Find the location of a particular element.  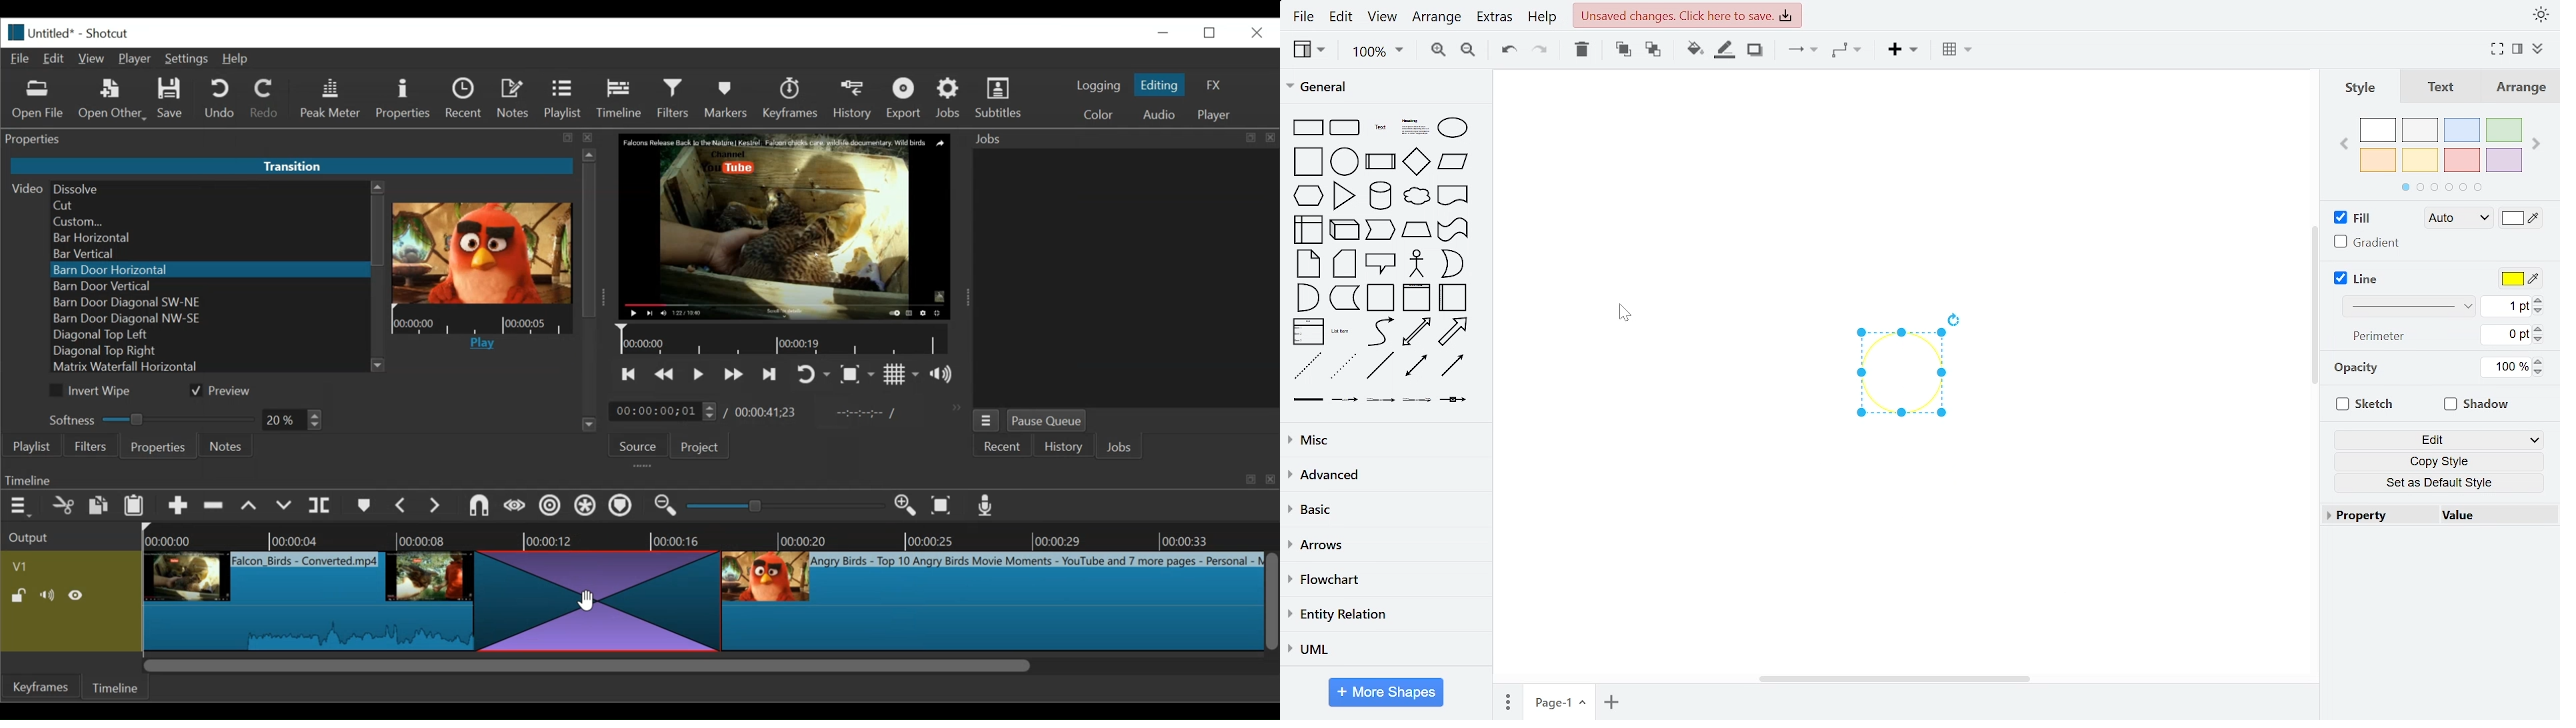

process is located at coordinates (1380, 162).